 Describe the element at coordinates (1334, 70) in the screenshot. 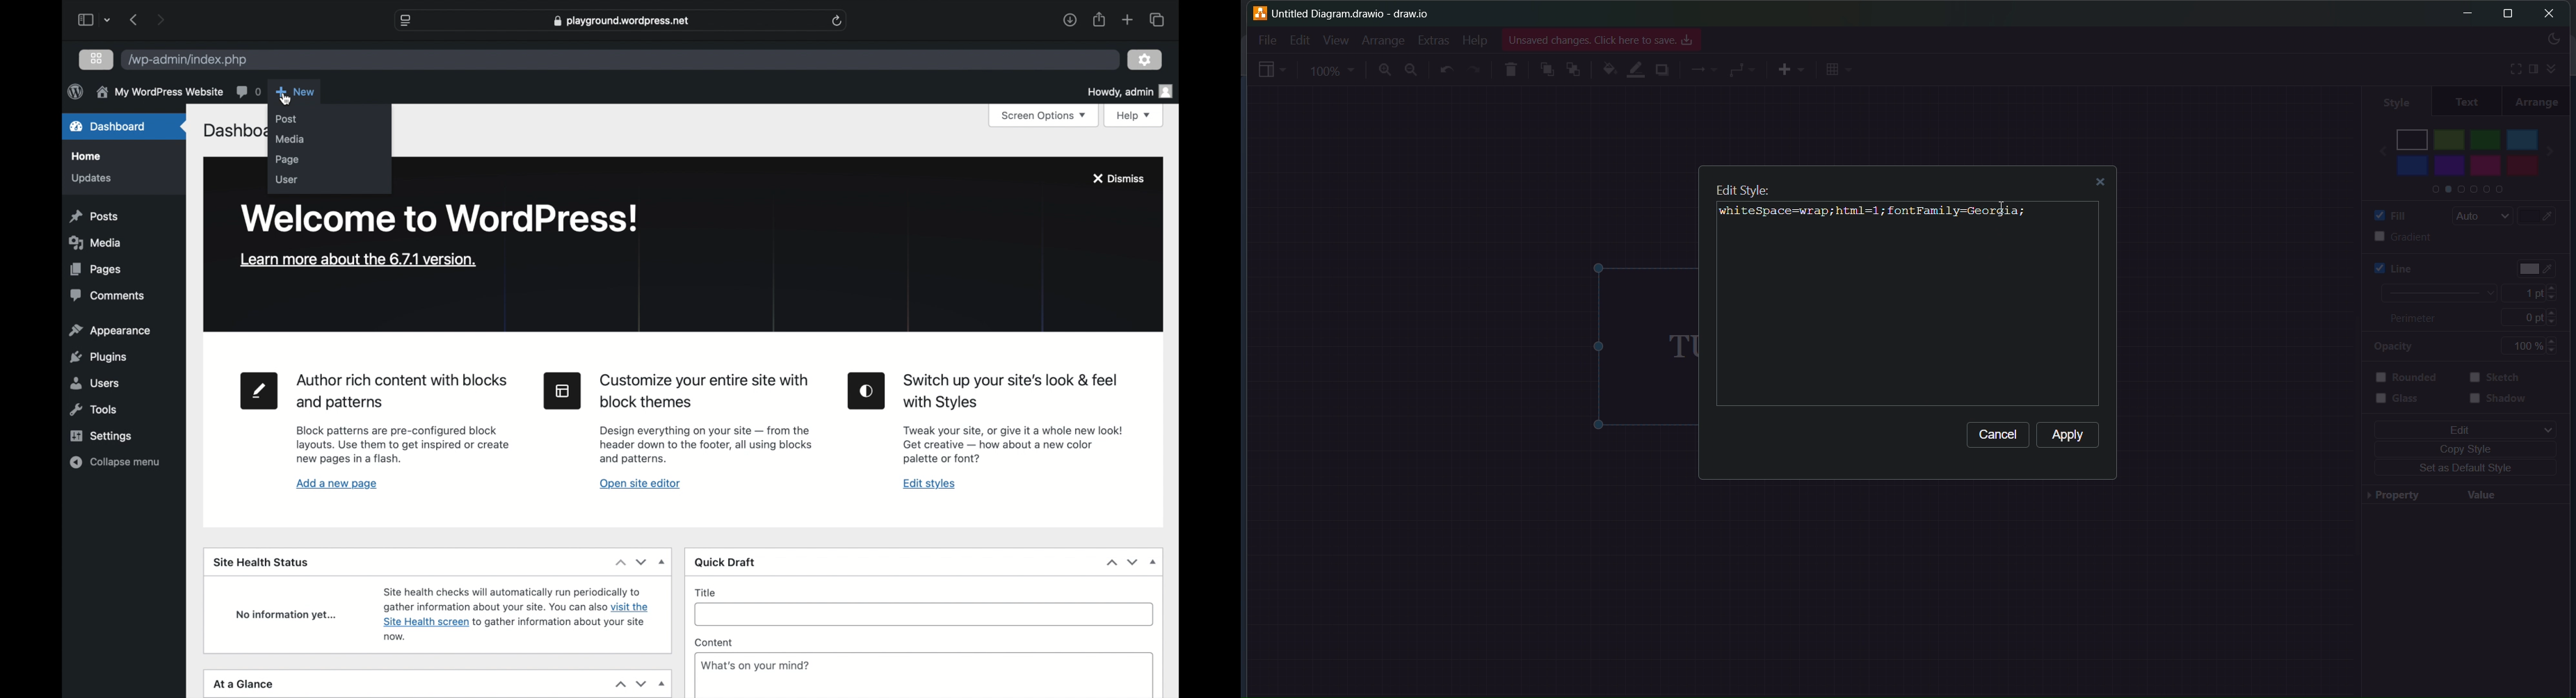

I see `zoom percentage` at that location.